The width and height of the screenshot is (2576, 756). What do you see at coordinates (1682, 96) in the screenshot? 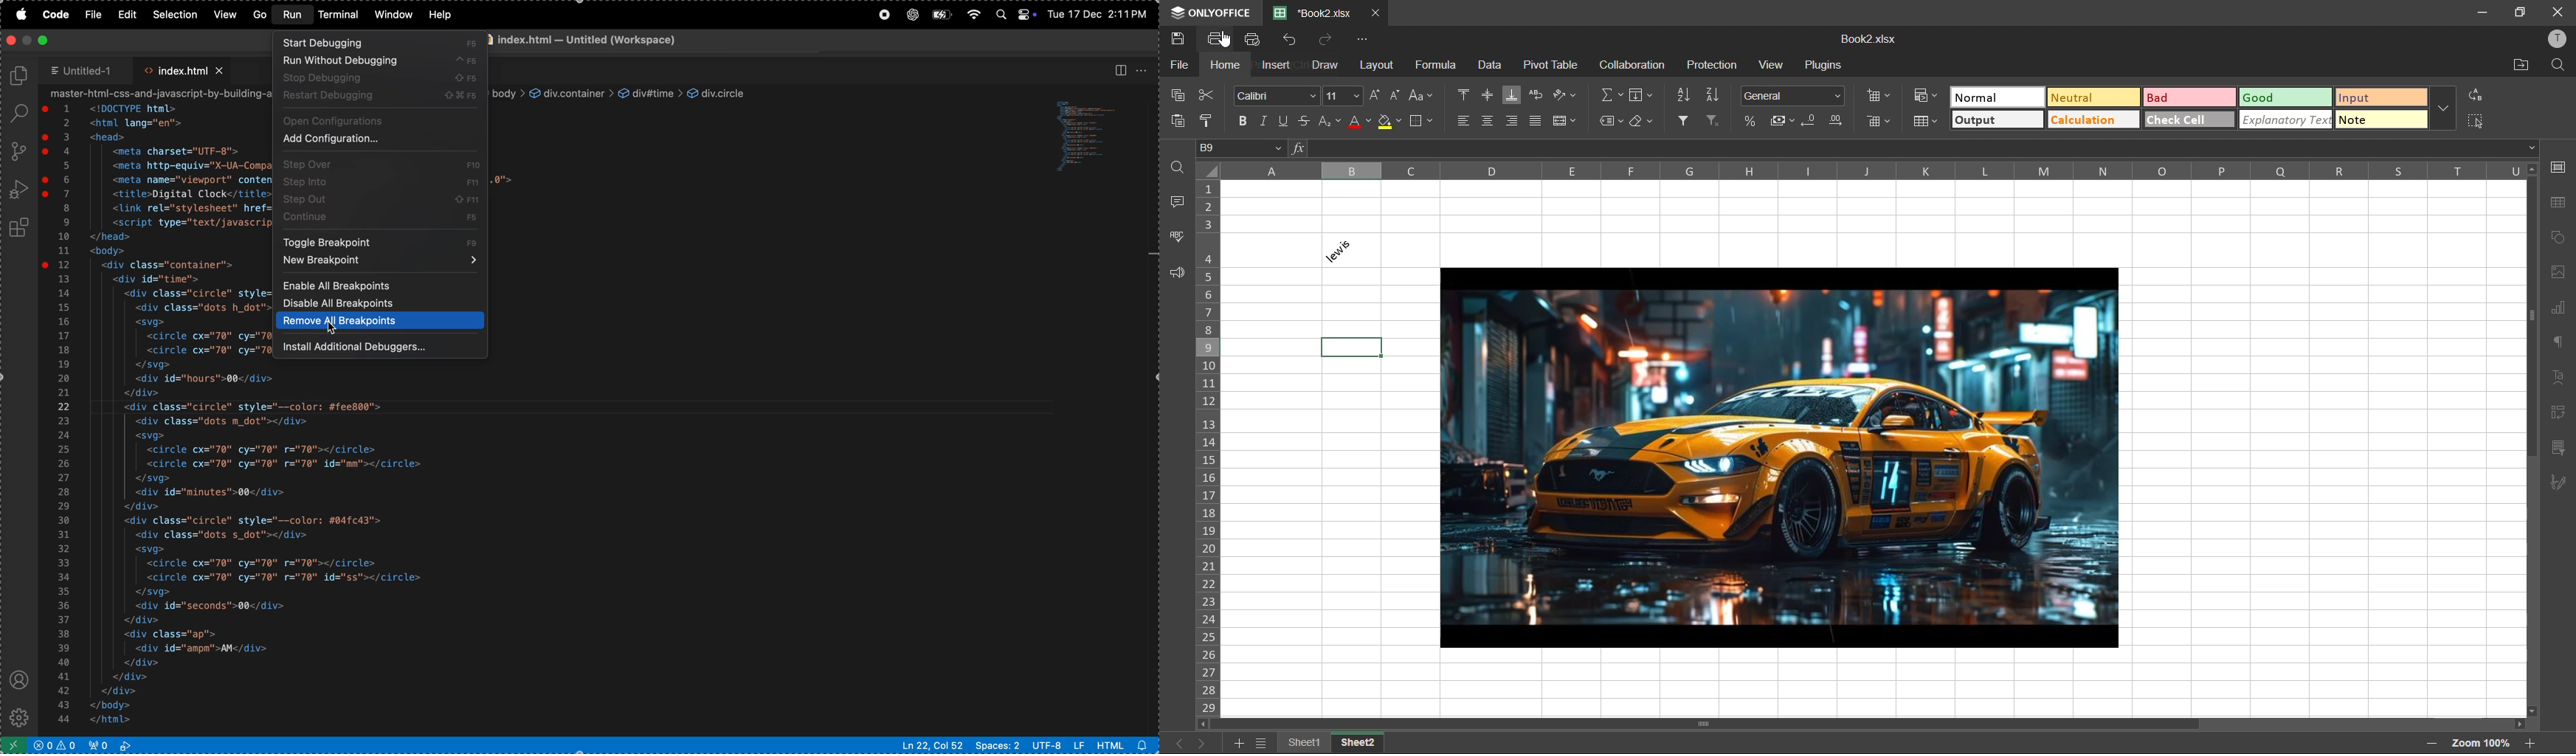
I see `sort ascending` at bounding box center [1682, 96].